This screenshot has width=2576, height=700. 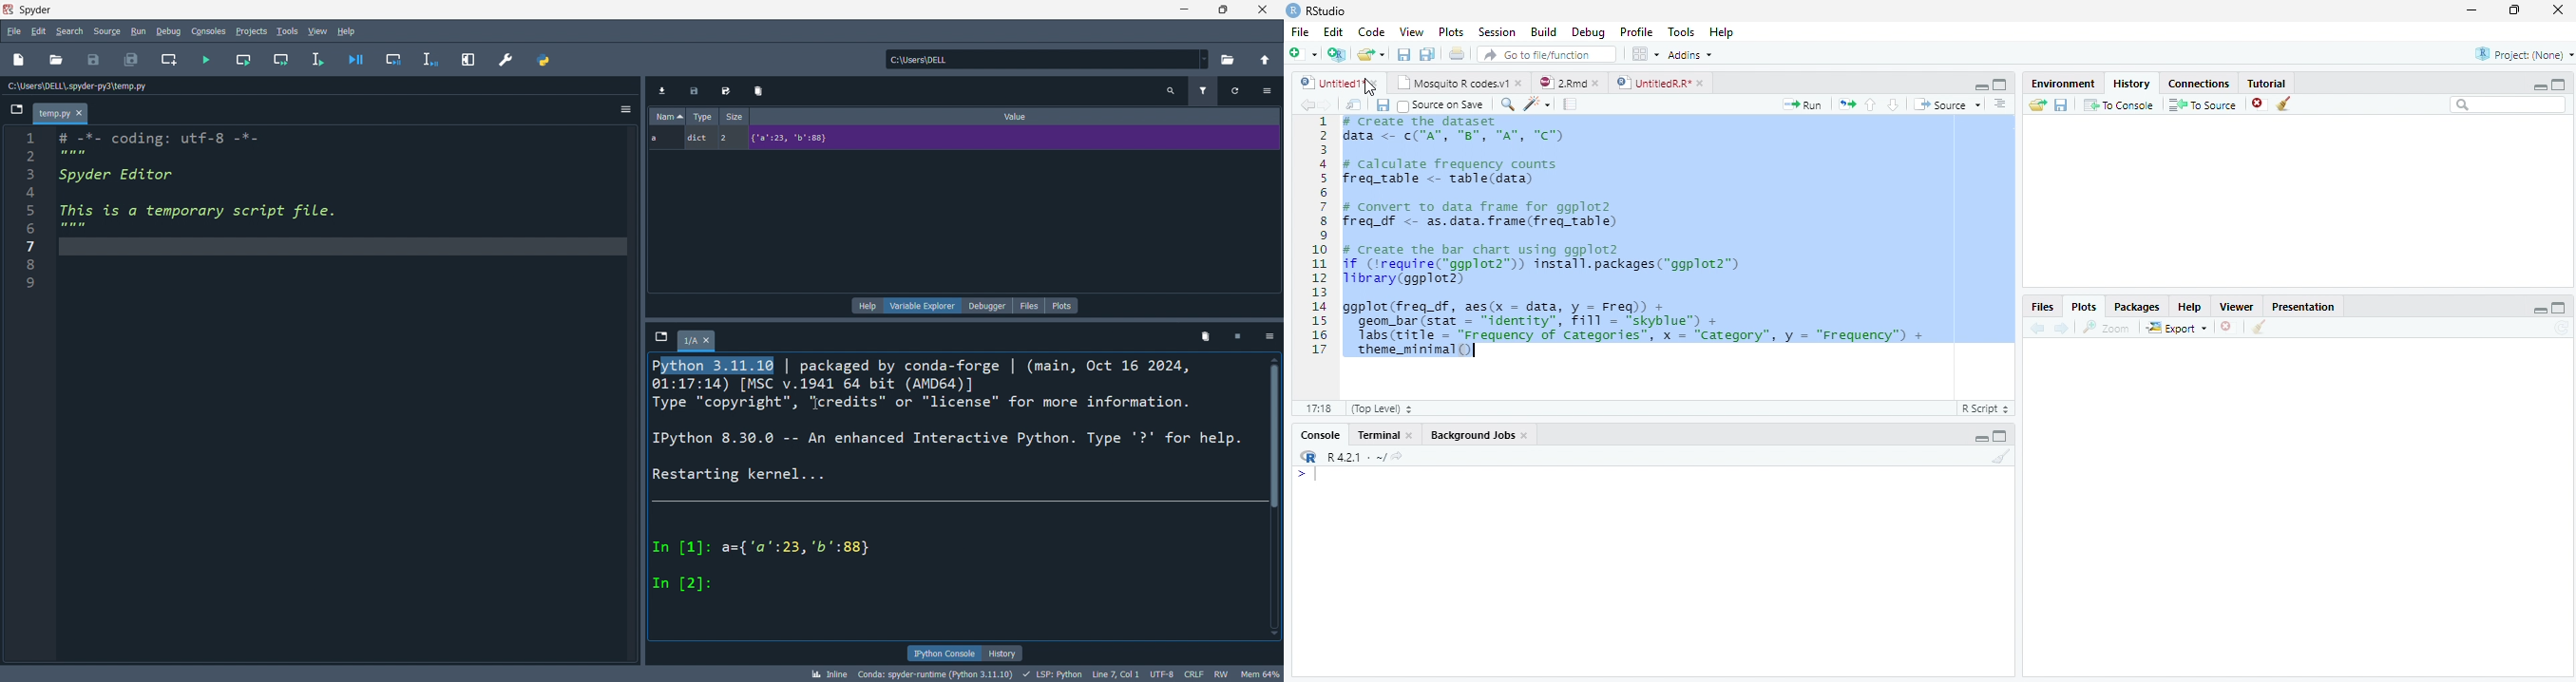 What do you see at coordinates (1723, 31) in the screenshot?
I see `Help` at bounding box center [1723, 31].